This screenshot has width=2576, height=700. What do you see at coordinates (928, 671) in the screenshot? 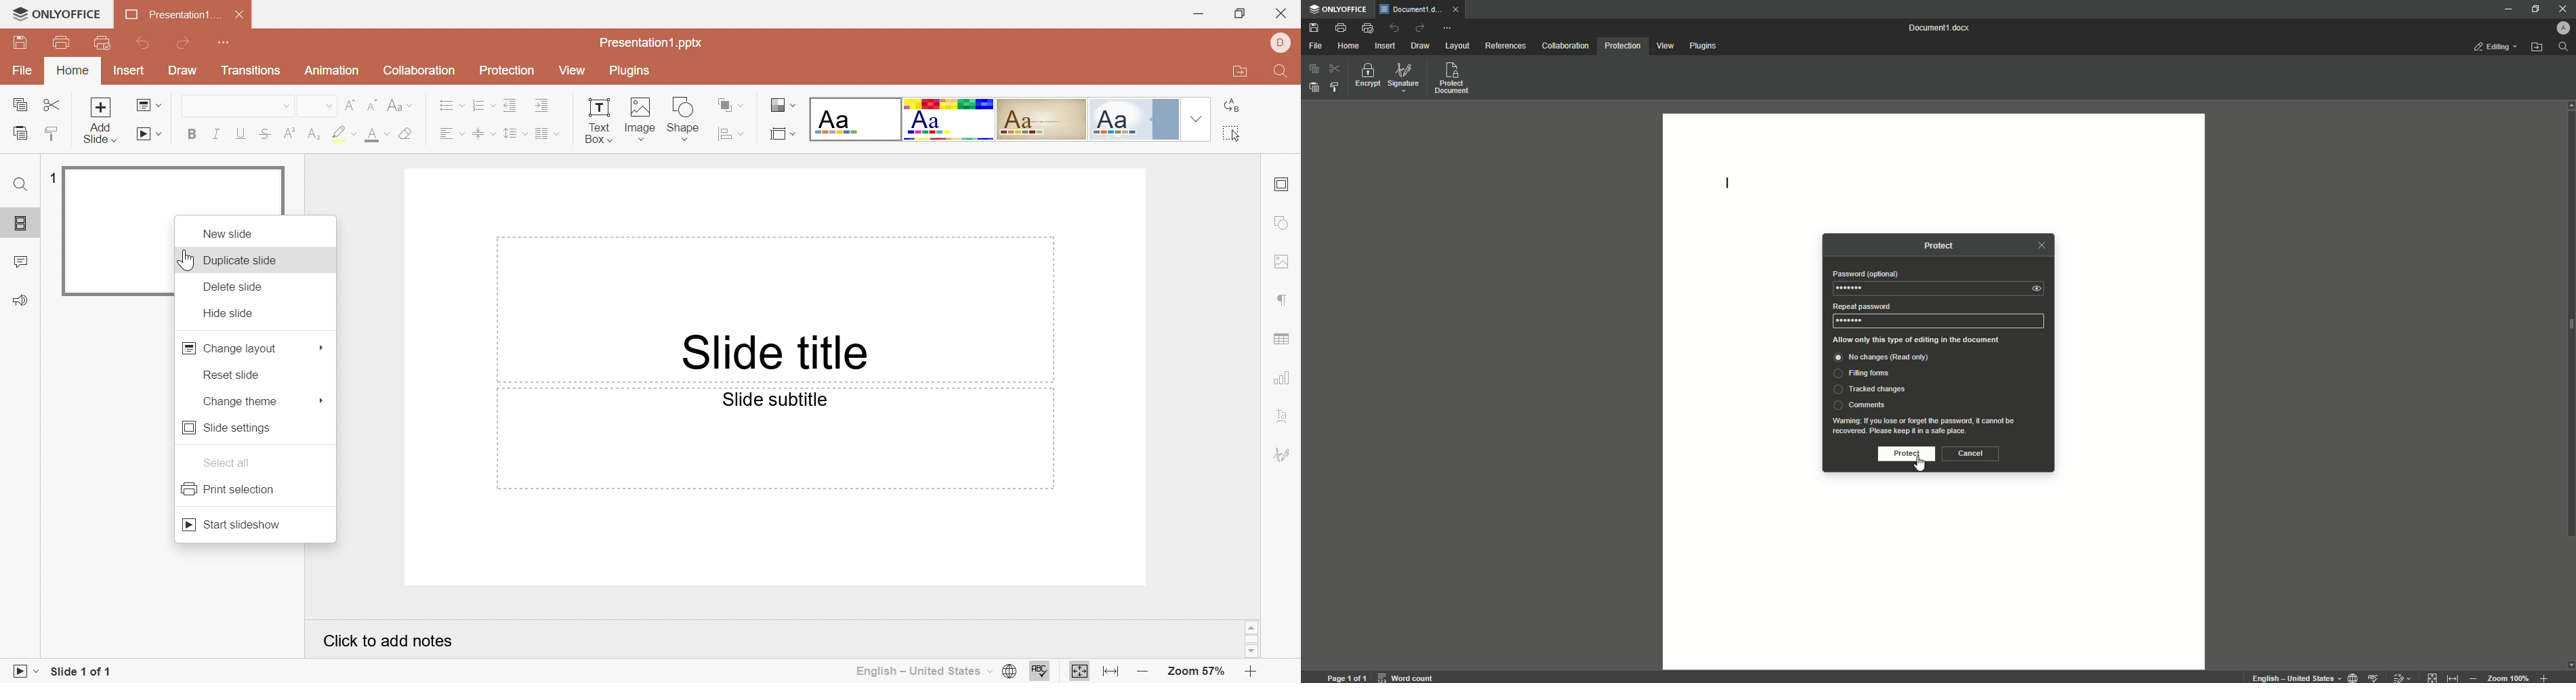
I see `English - United States` at bounding box center [928, 671].